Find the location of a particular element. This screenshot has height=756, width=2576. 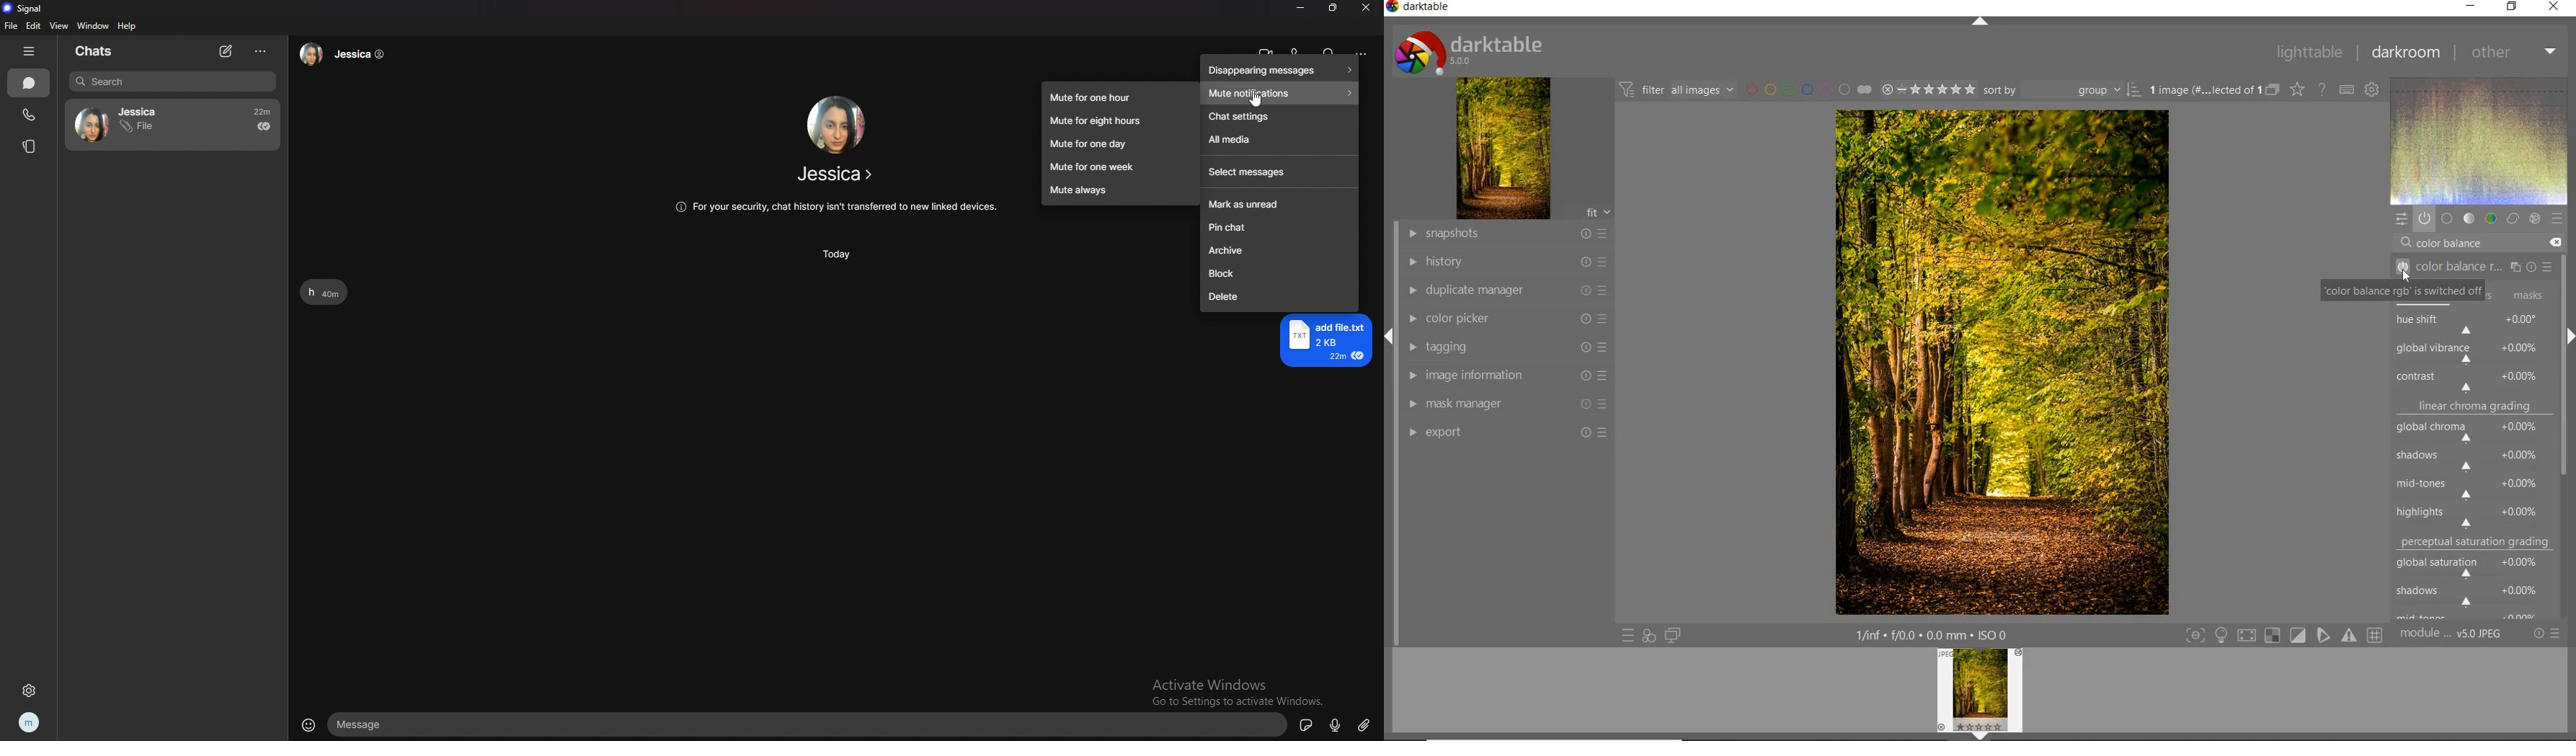

wave form is located at coordinates (2478, 141).